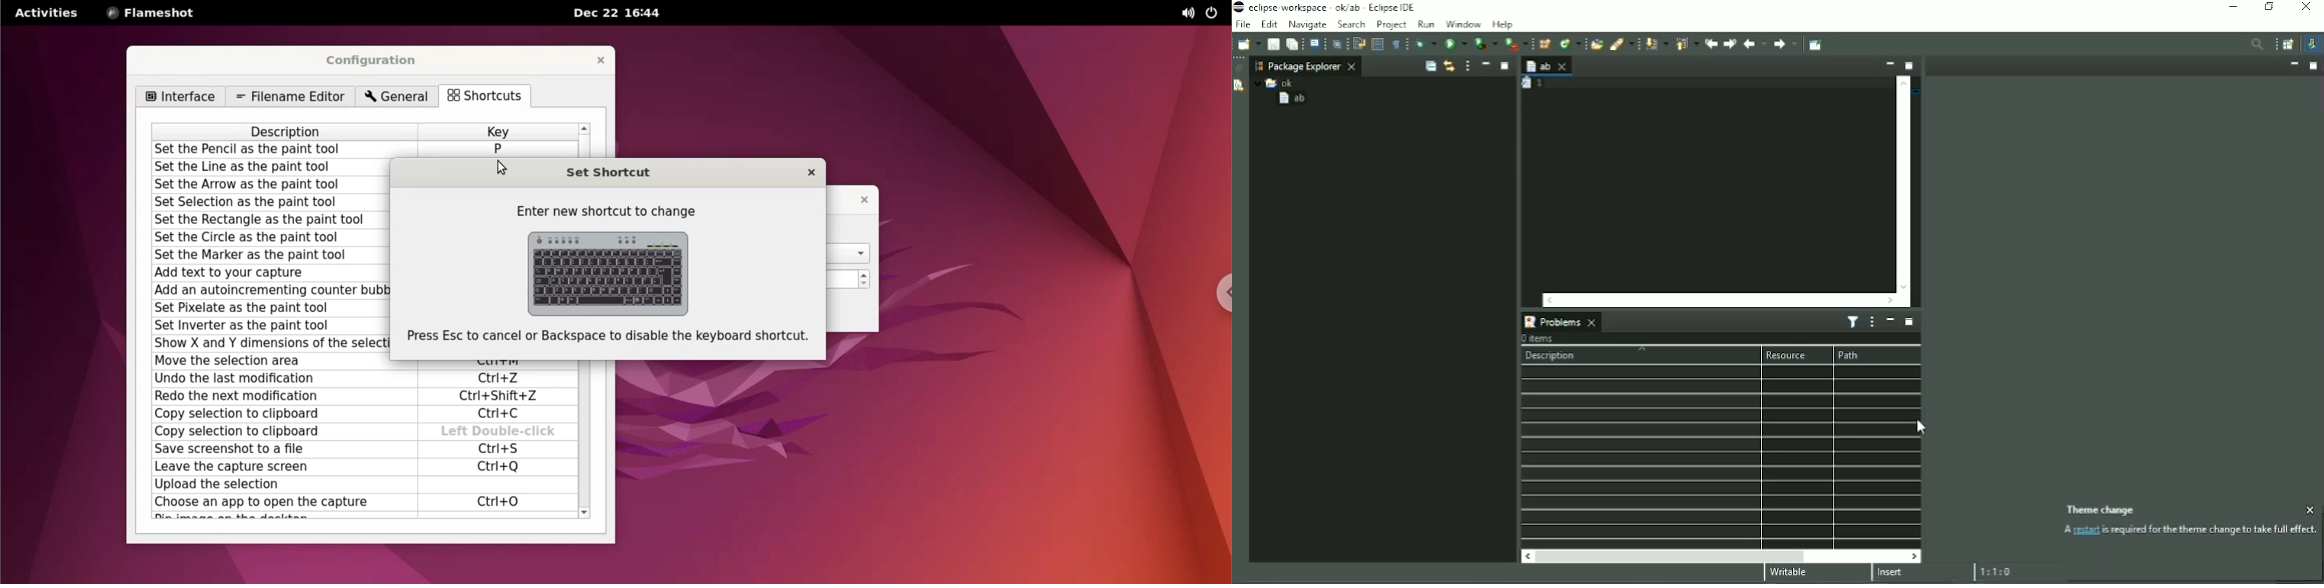  I want to click on Cursor, so click(1919, 428).